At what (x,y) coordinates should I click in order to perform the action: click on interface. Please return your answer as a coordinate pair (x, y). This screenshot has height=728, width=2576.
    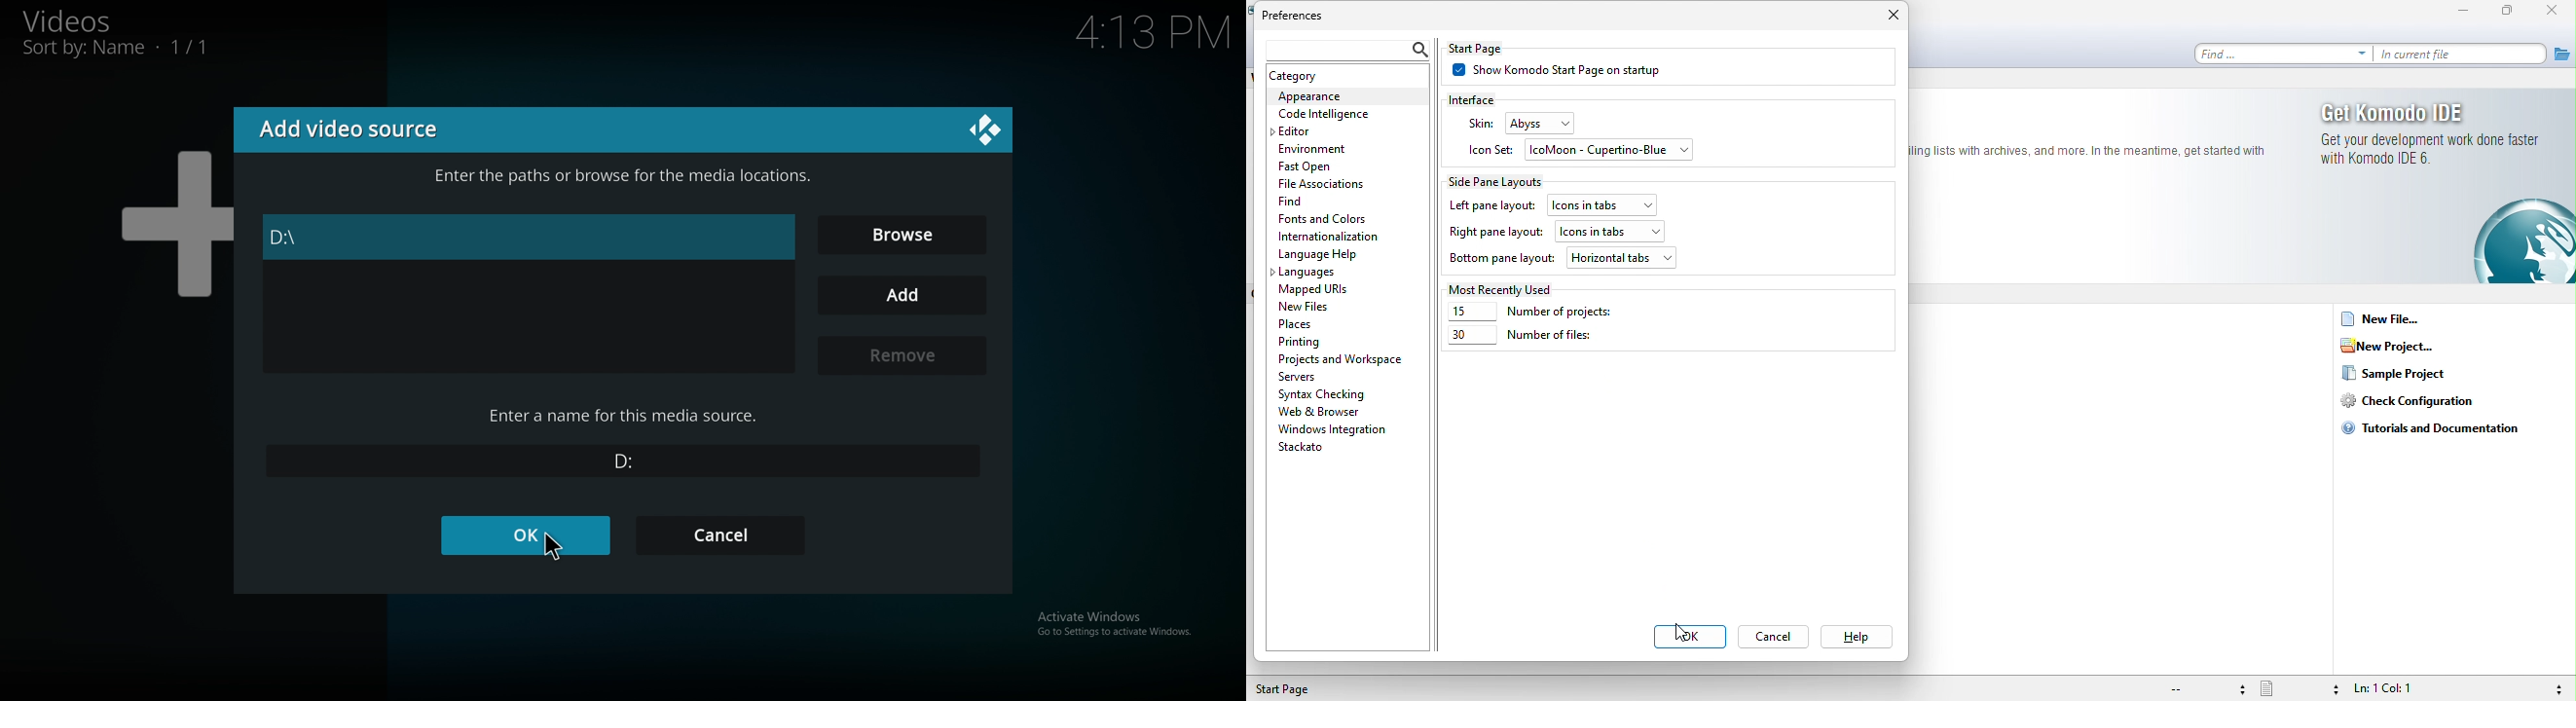
    Looking at the image, I should click on (1485, 98).